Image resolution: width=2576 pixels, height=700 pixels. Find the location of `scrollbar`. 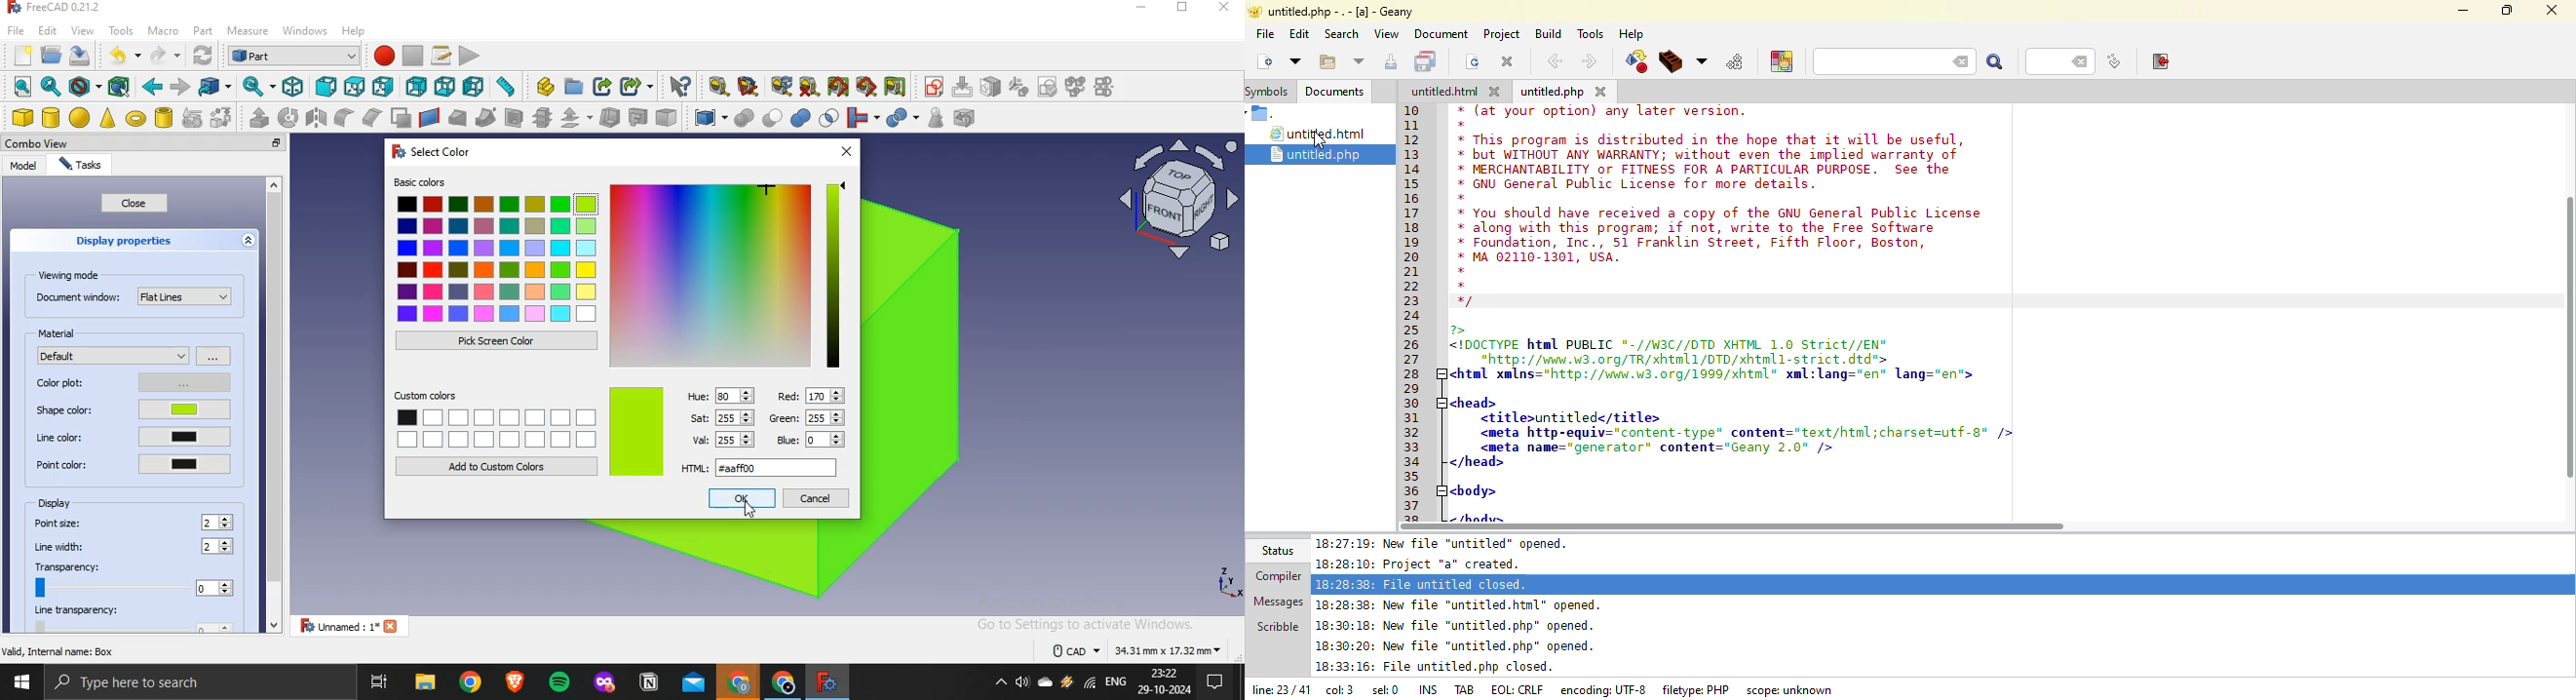

scrollbar is located at coordinates (273, 407).